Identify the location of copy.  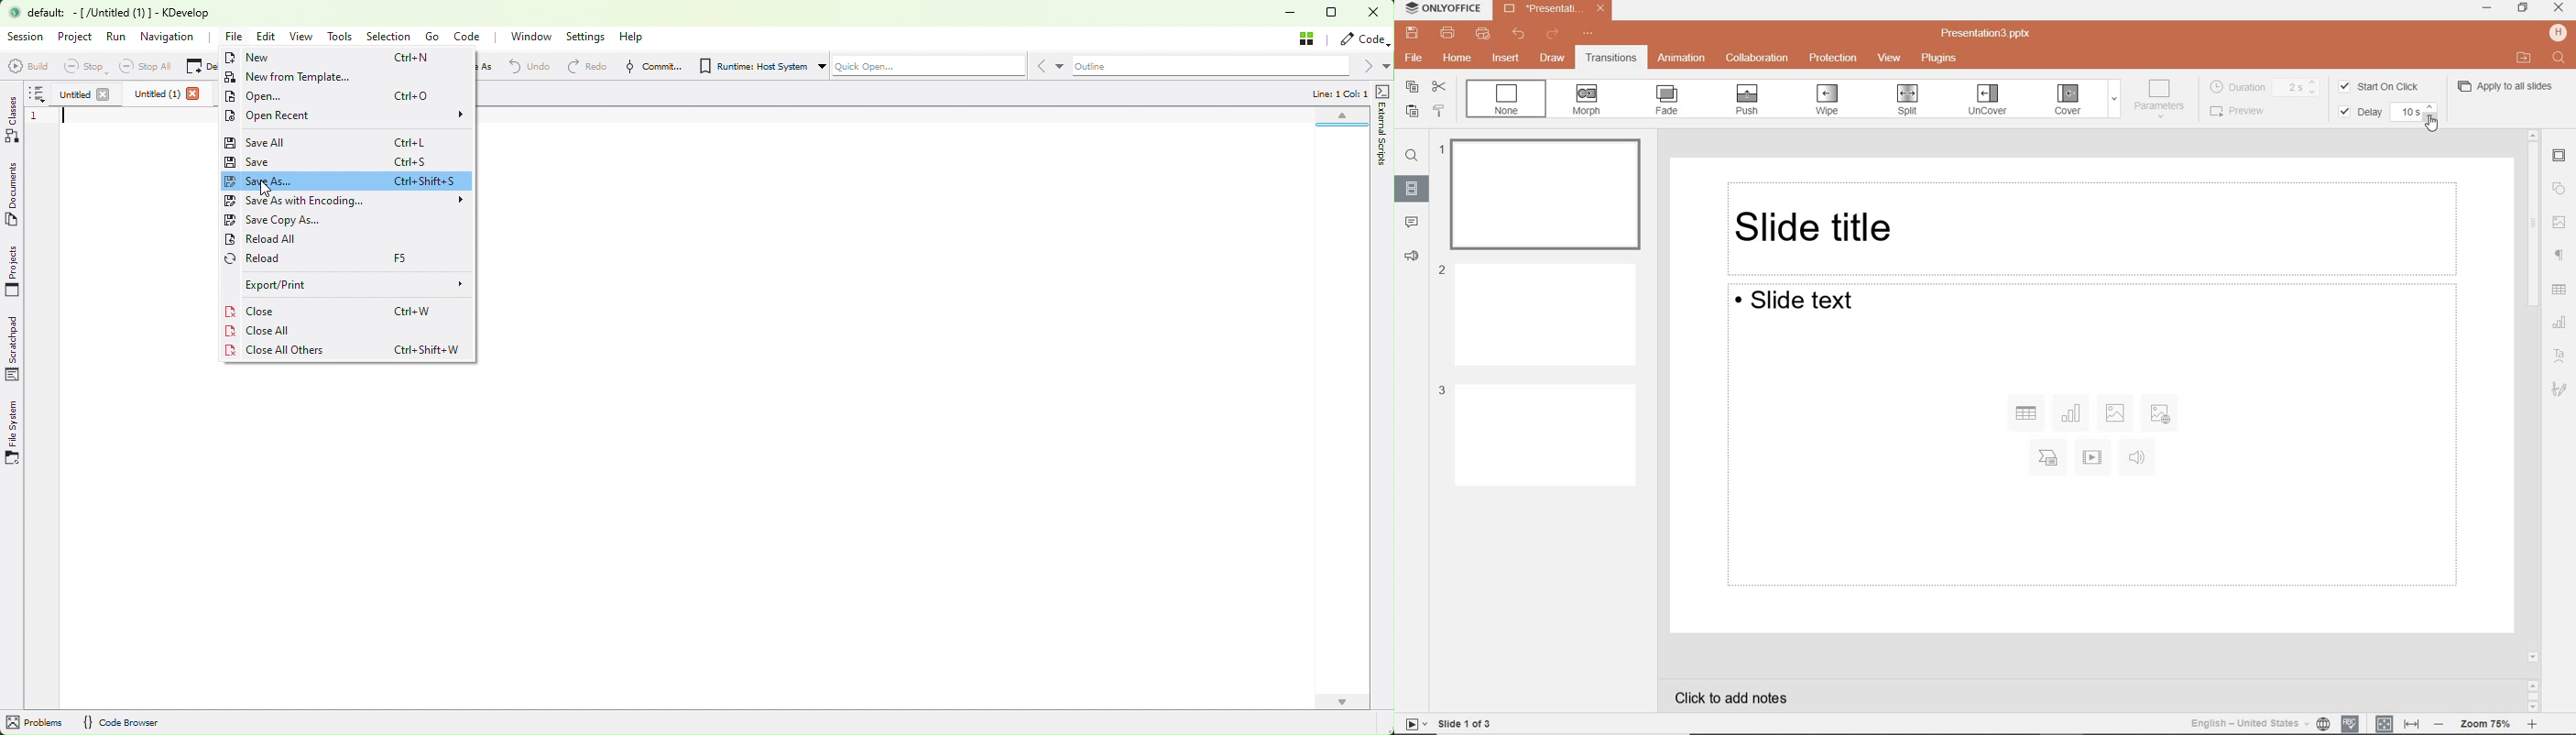
(1408, 88).